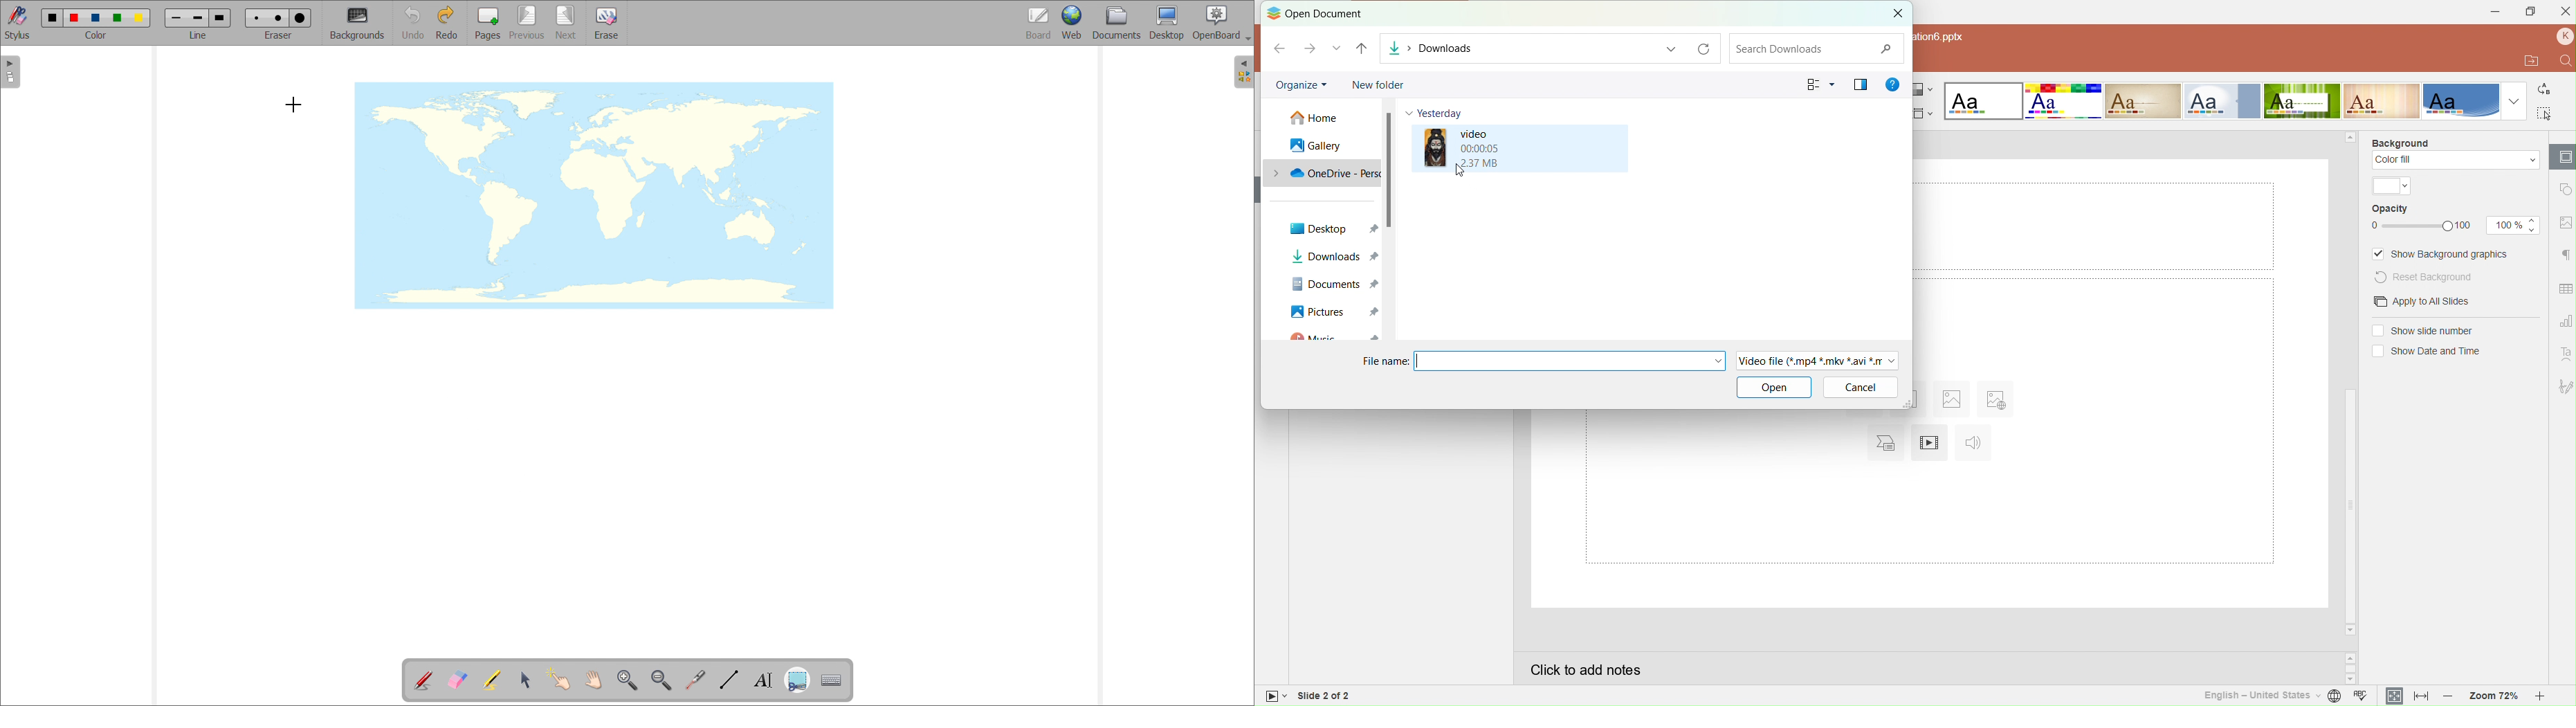 Image resolution: width=2576 pixels, height=728 pixels. I want to click on Opacity size, so click(2514, 225).